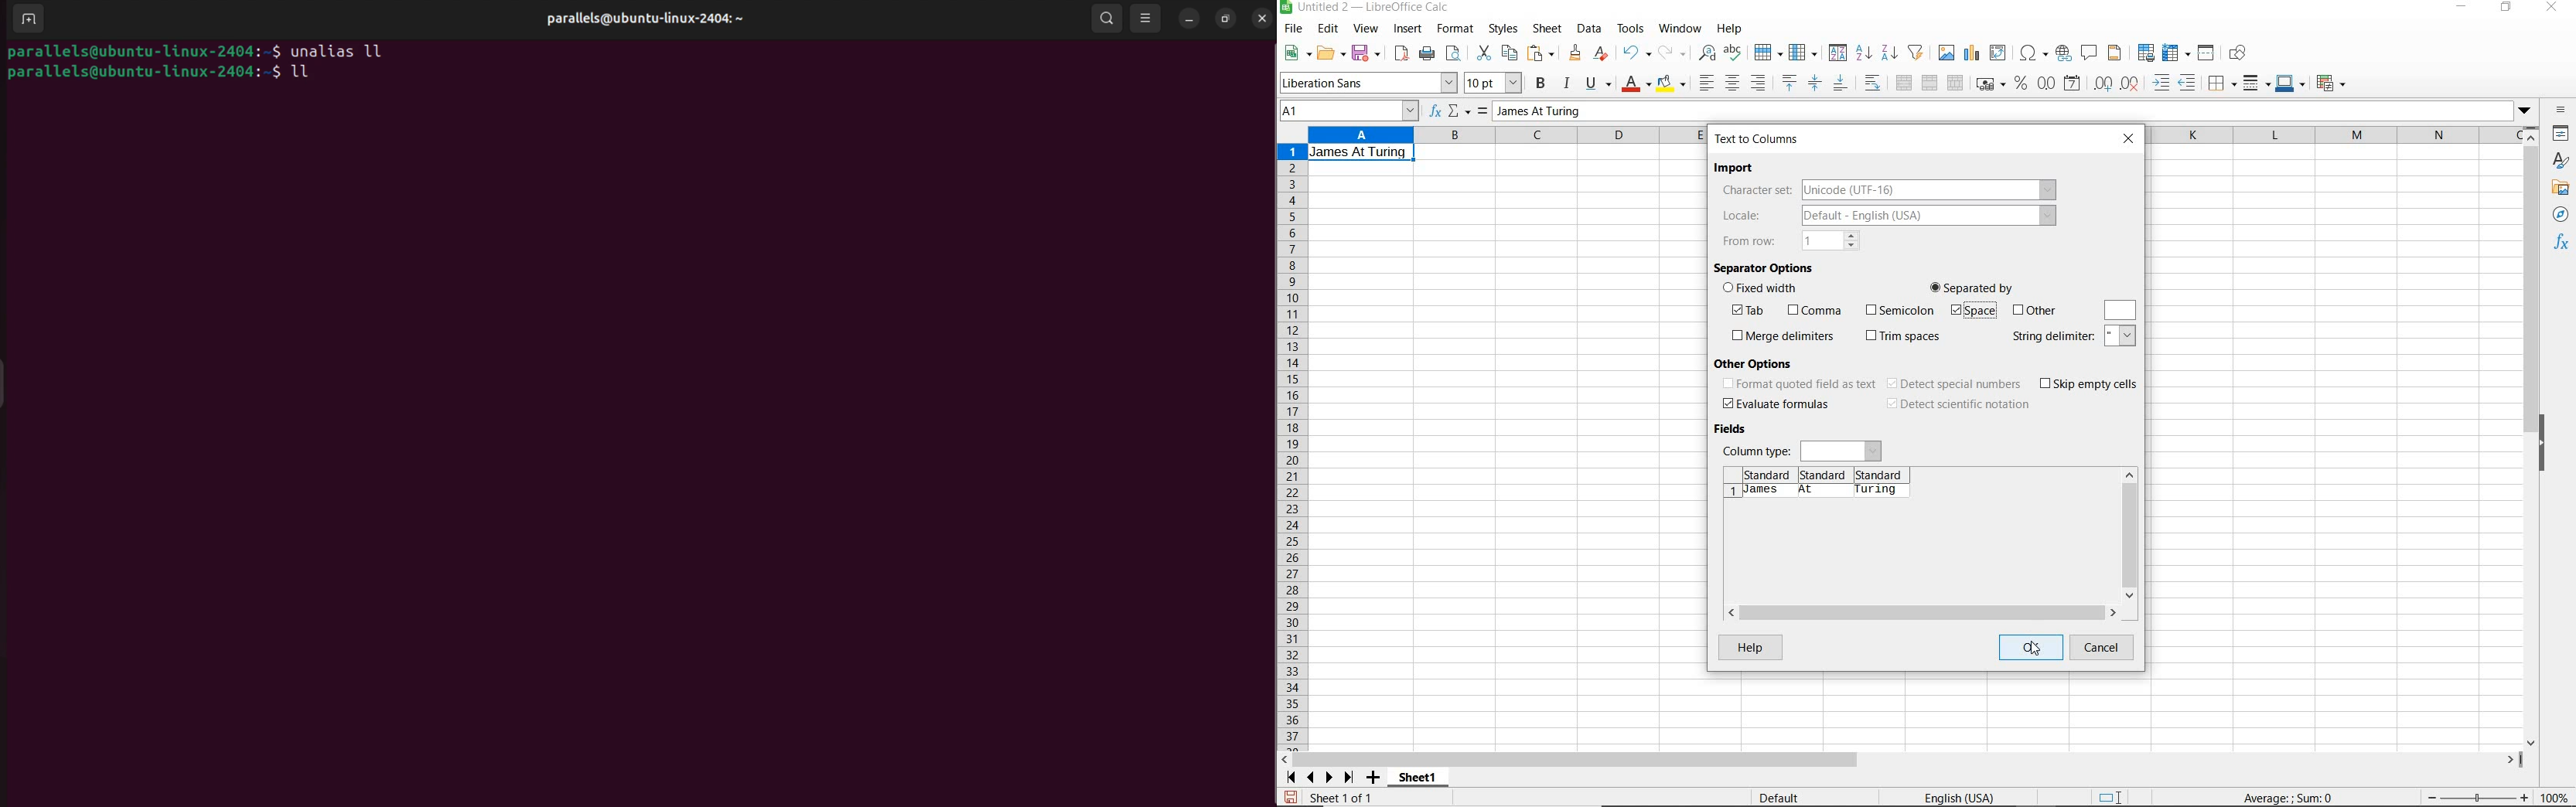 The height and width of the screenshot is (812, 2576). I want to click on horizontal scroll bar, so click(1921, 610).